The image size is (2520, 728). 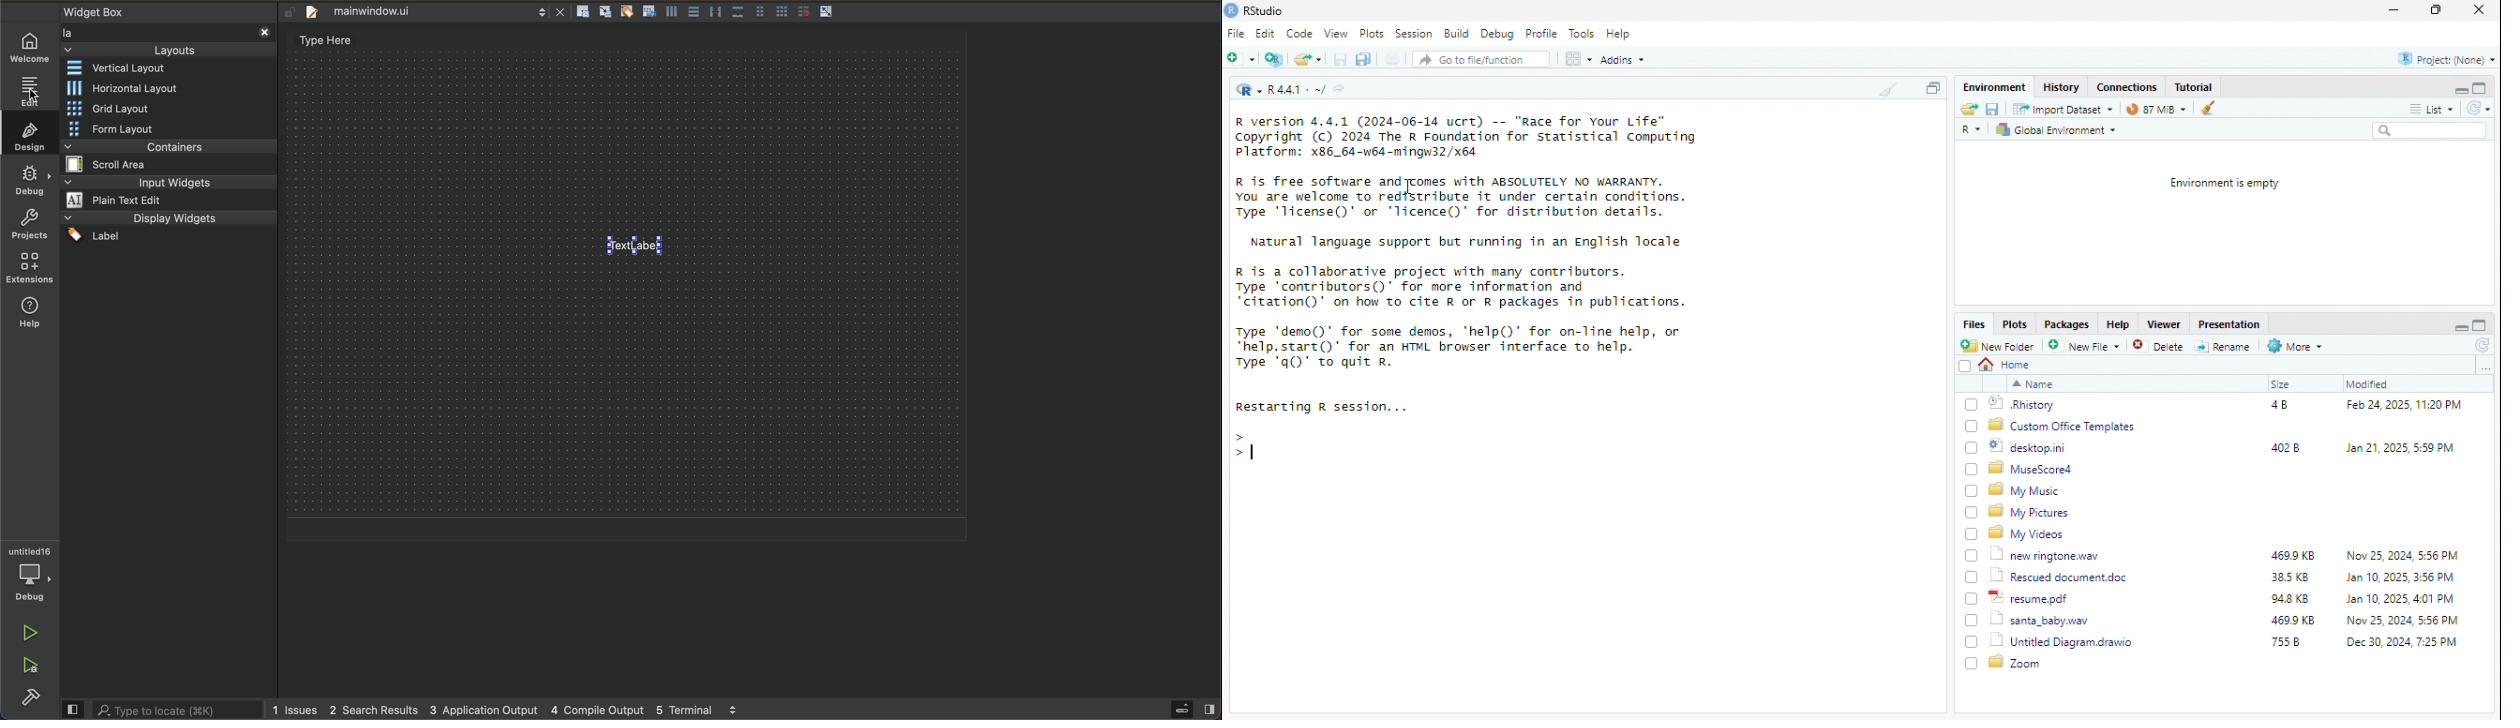 I want to click on mainwindow.ui, so click(x=441, y=12).